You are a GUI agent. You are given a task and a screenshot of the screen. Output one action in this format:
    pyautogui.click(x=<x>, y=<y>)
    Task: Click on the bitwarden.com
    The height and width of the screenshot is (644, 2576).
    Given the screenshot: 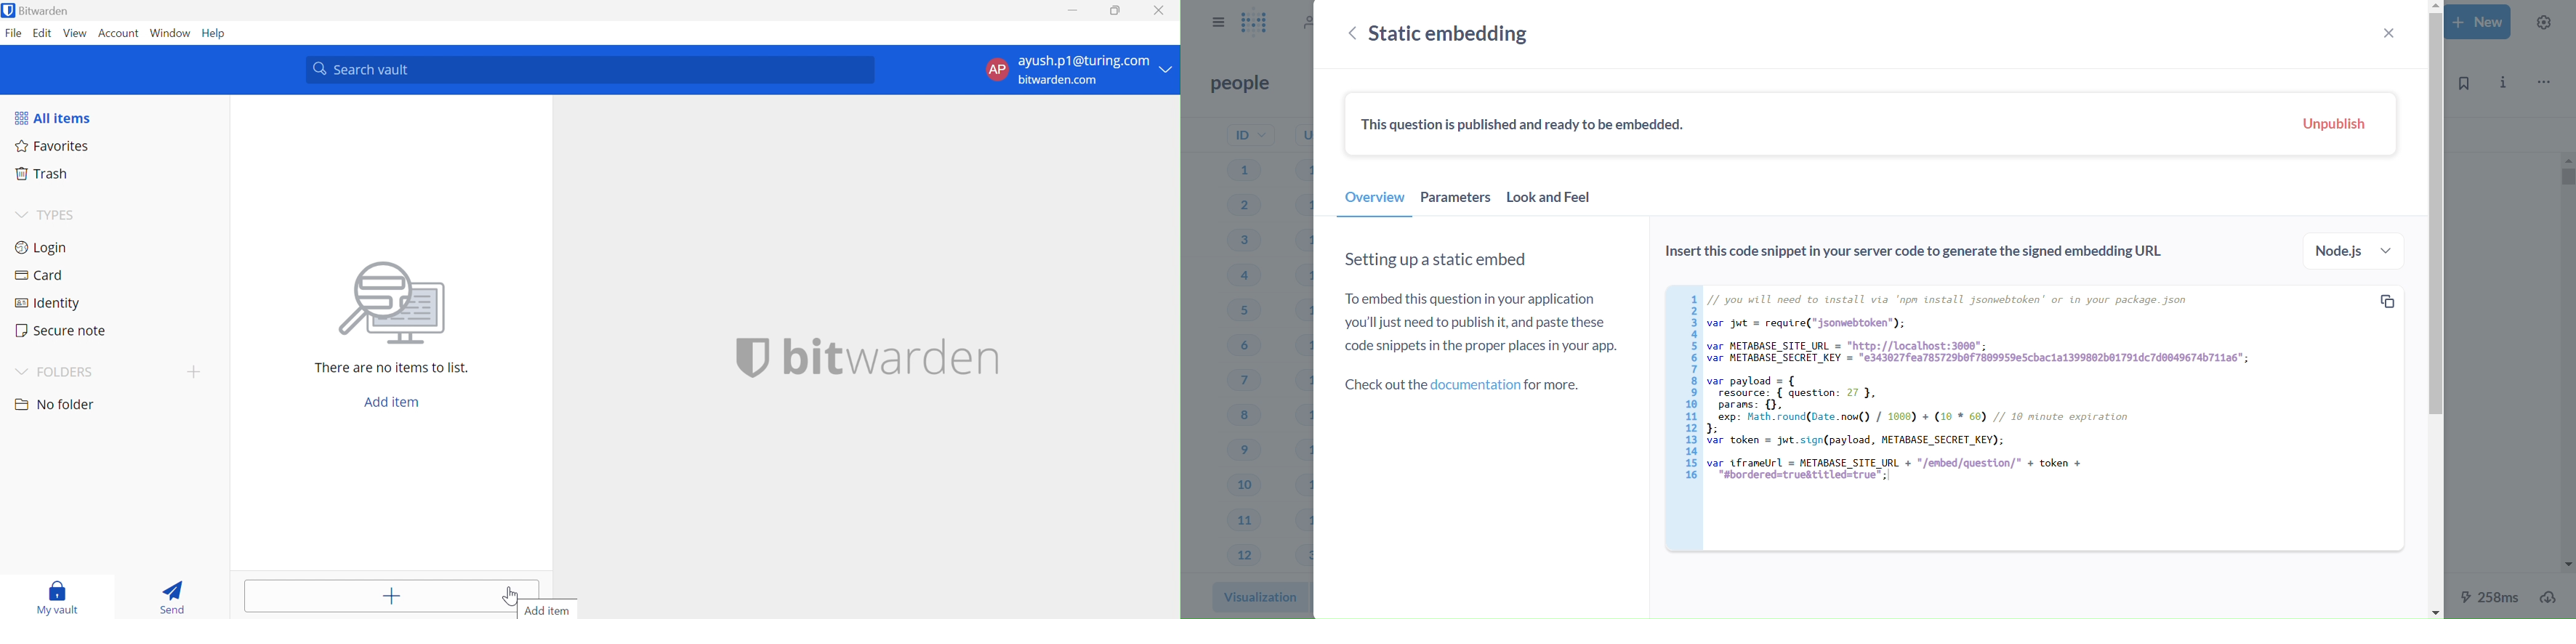 What is the action you would take?
    pyautogui.click(x=1058, y=79)
    